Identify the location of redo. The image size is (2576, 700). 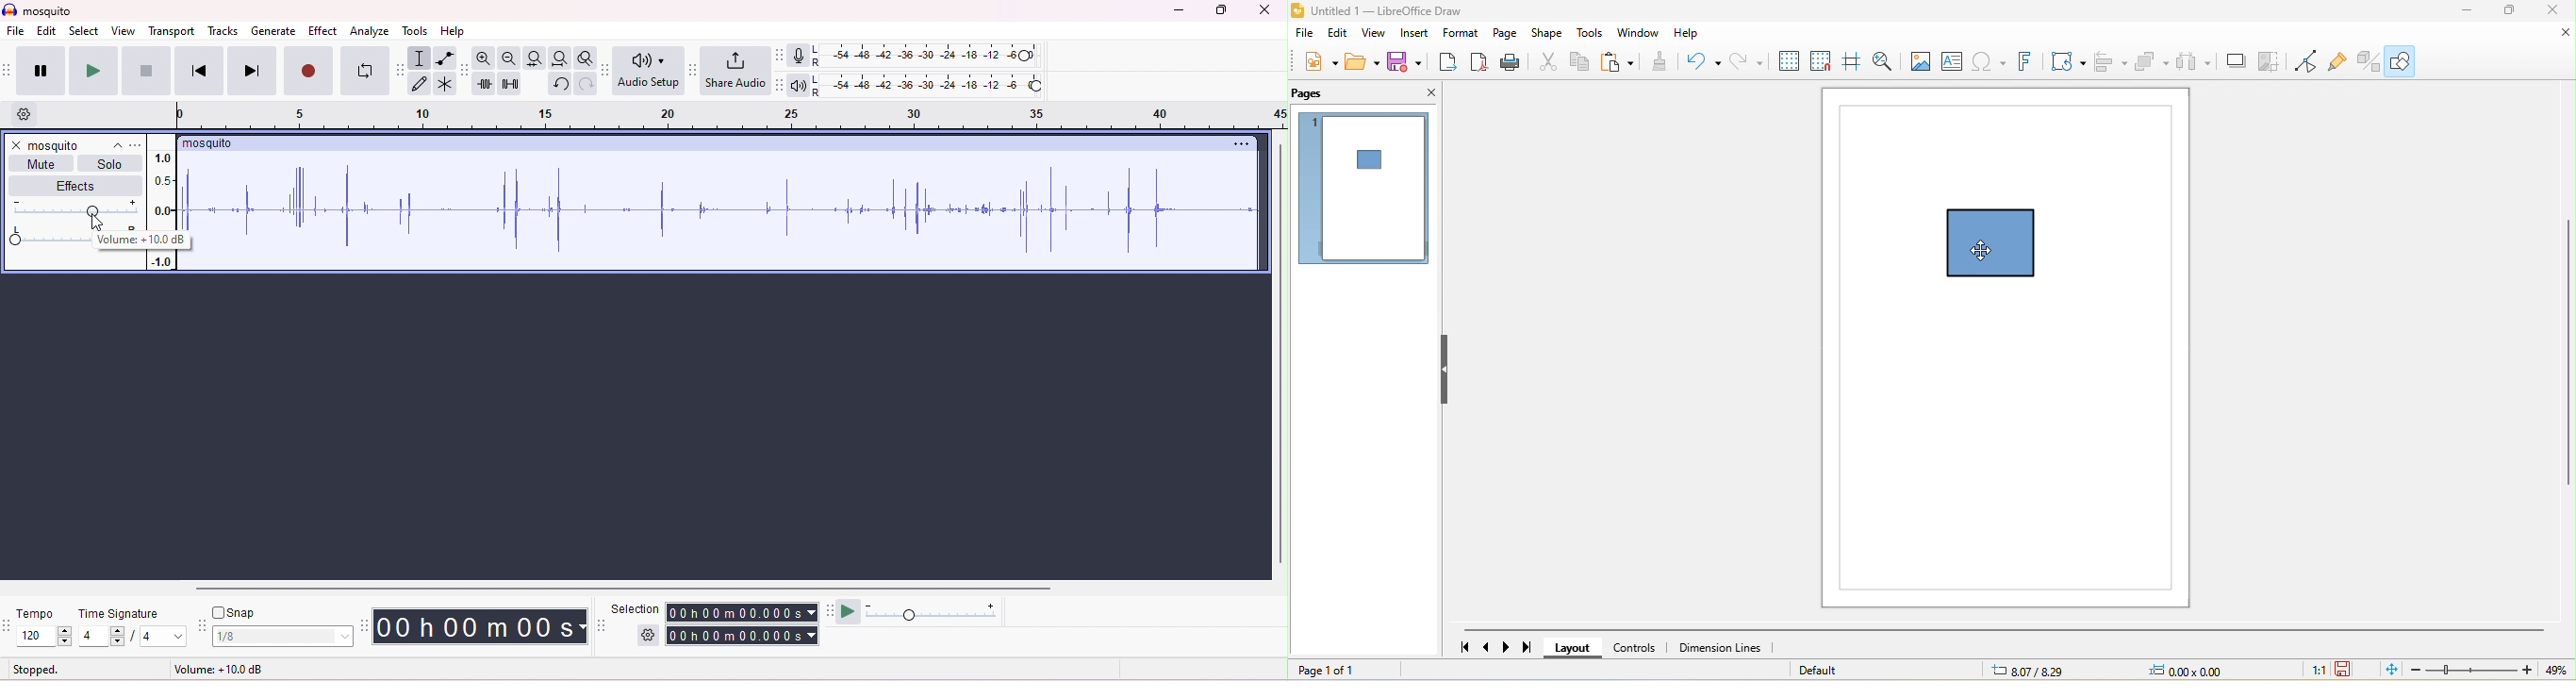
(586, 85).